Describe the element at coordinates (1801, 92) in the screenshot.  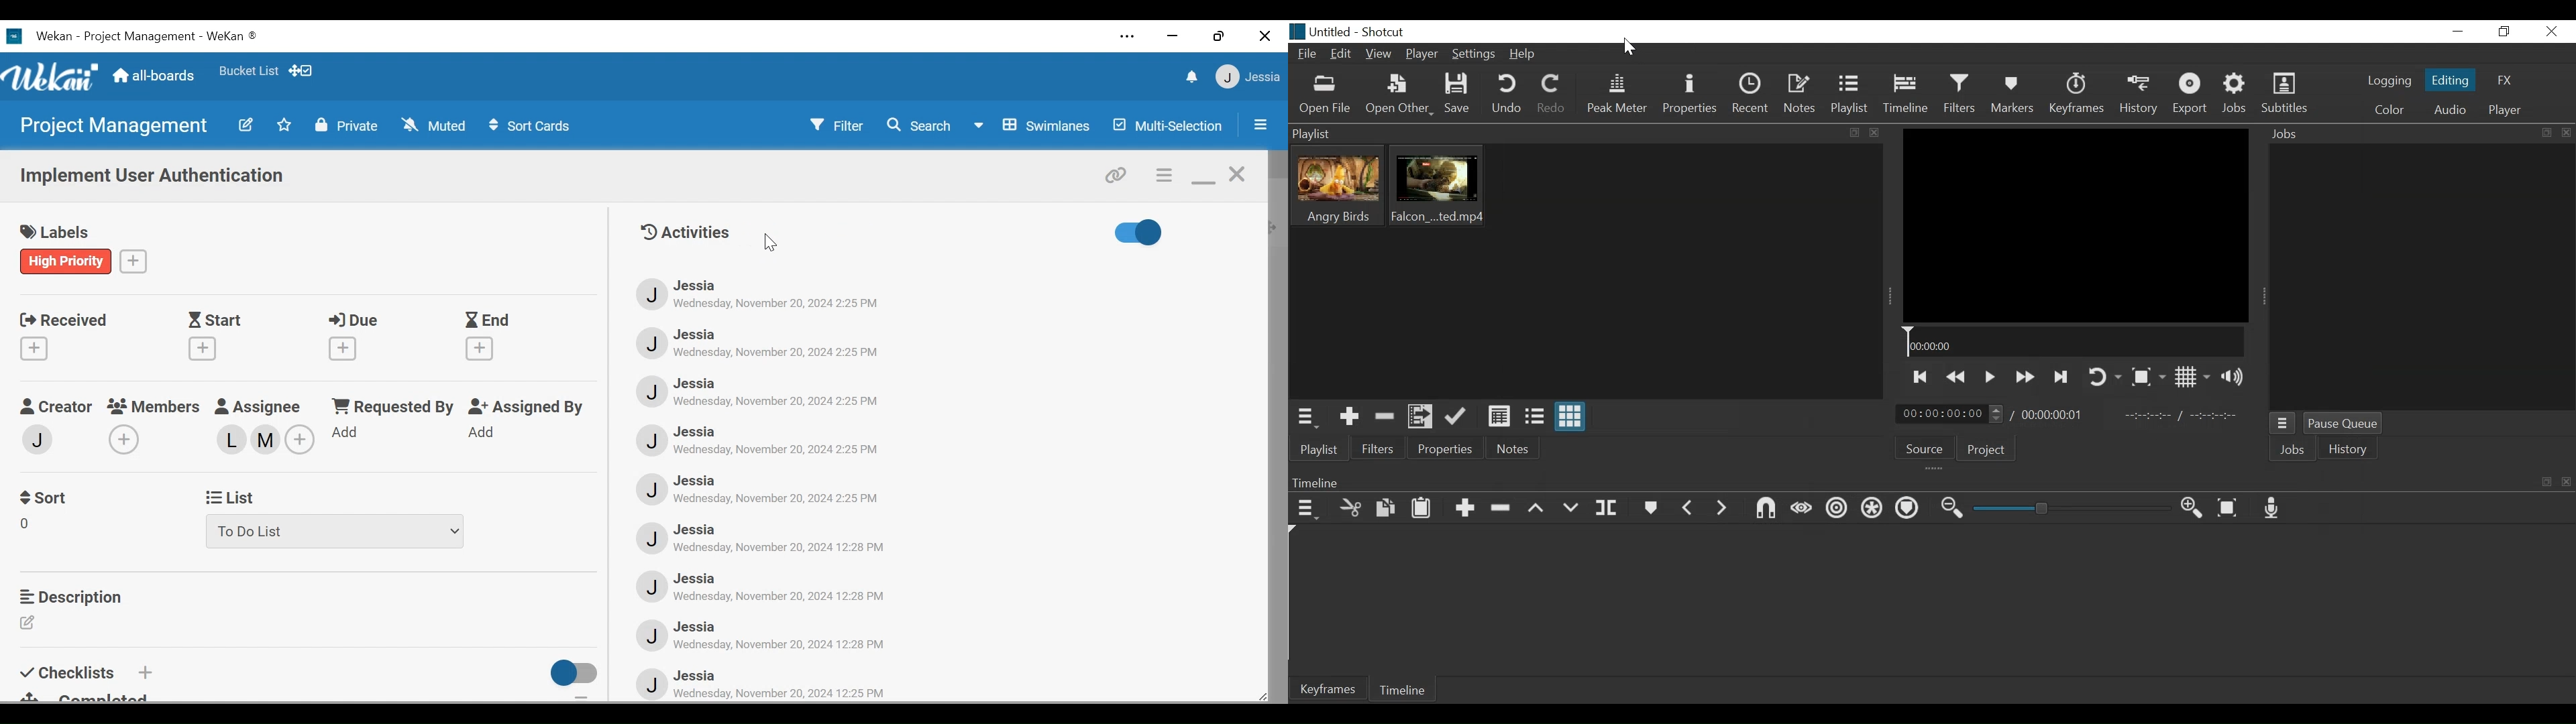
I see `Notes` at that location.